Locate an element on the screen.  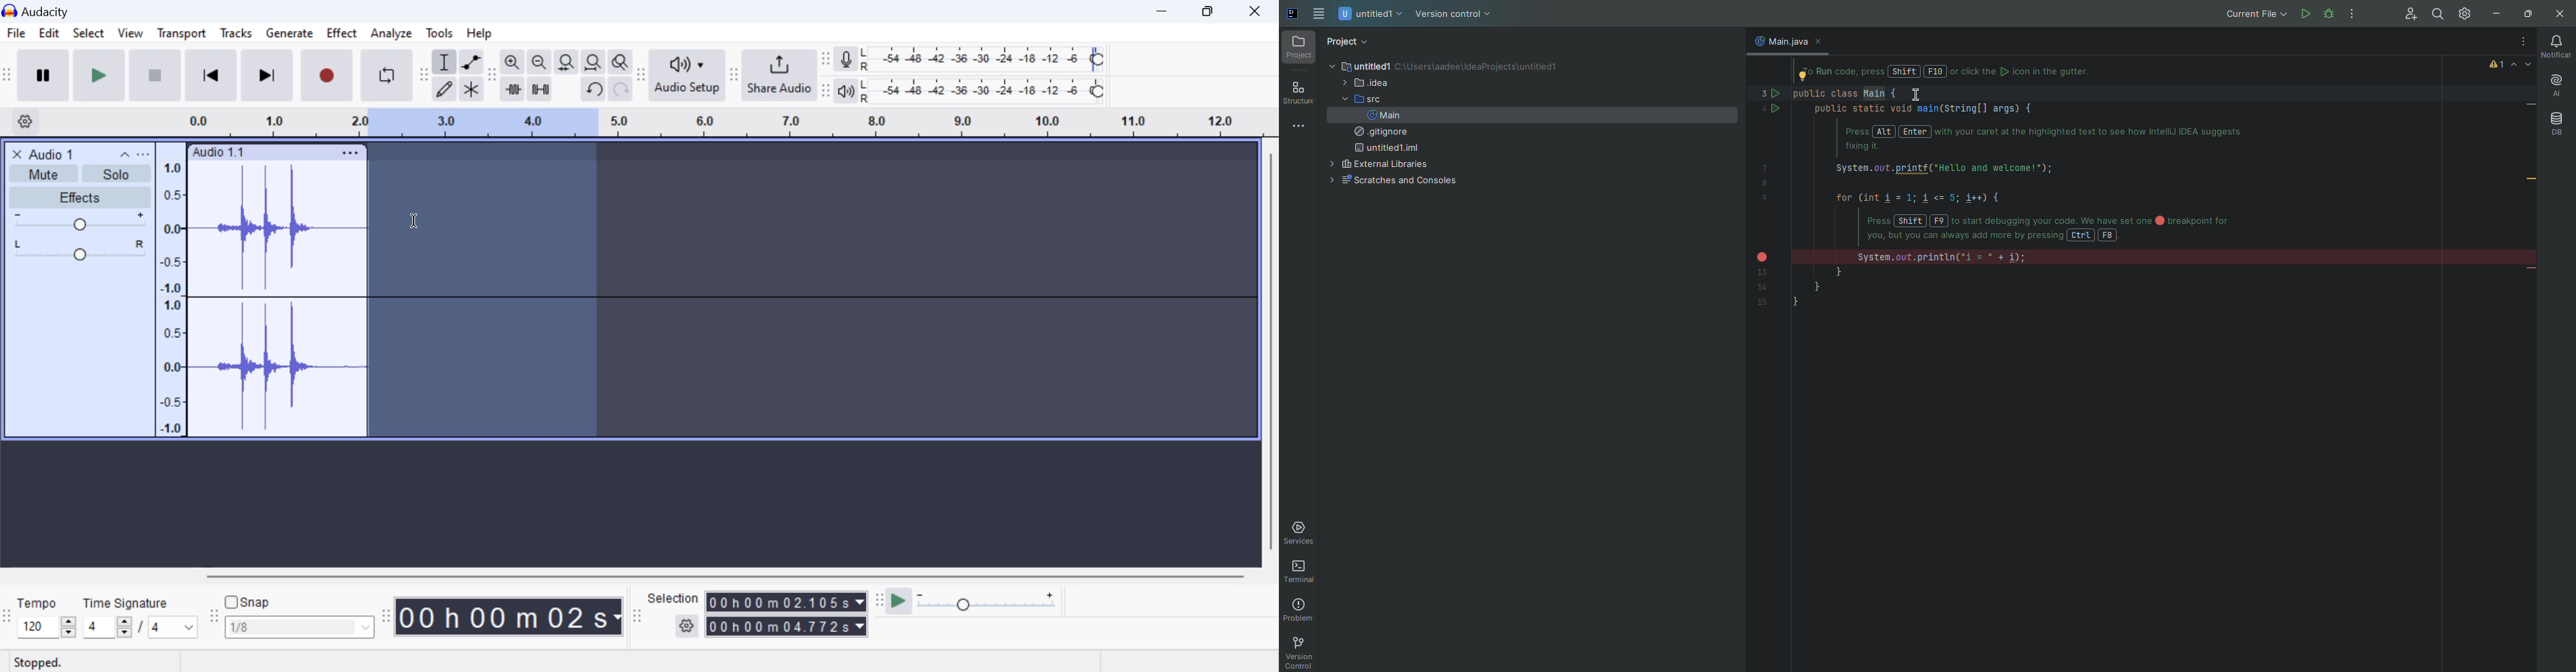
Debug is located at coordinates (2354, 14).